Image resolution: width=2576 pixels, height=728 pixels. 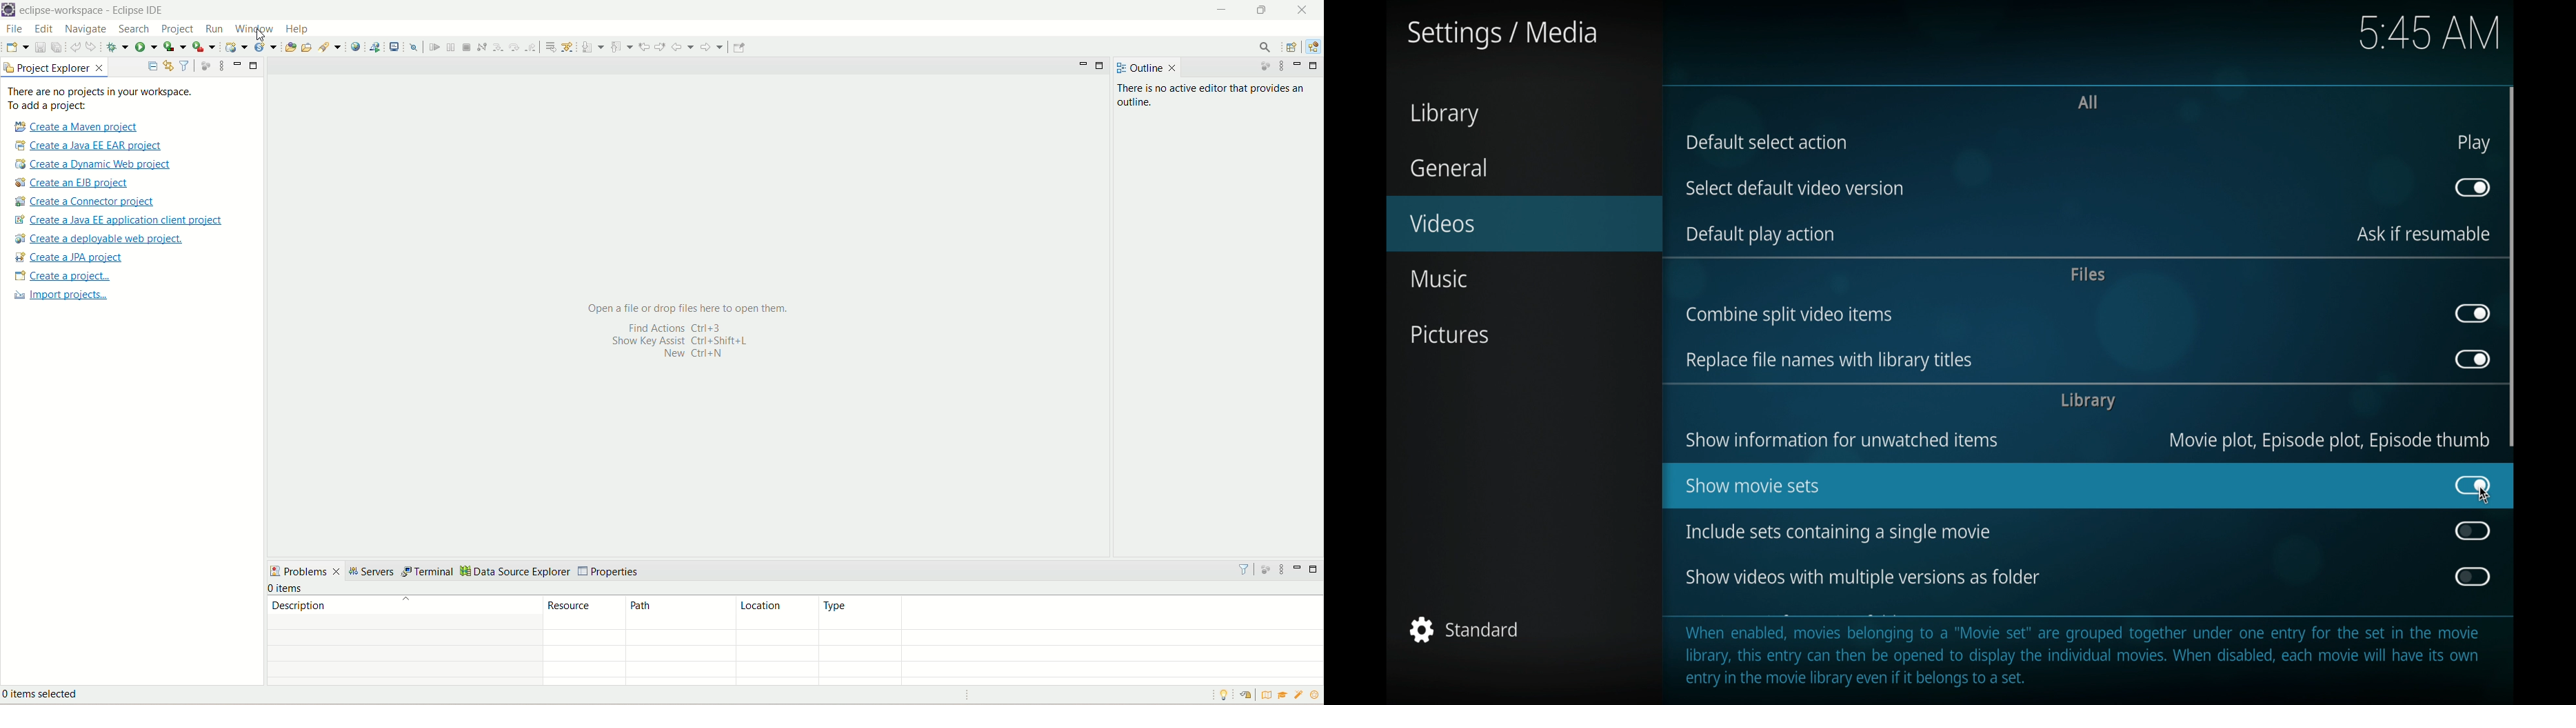 I want to click on cursor, so click(x=261, y=37).